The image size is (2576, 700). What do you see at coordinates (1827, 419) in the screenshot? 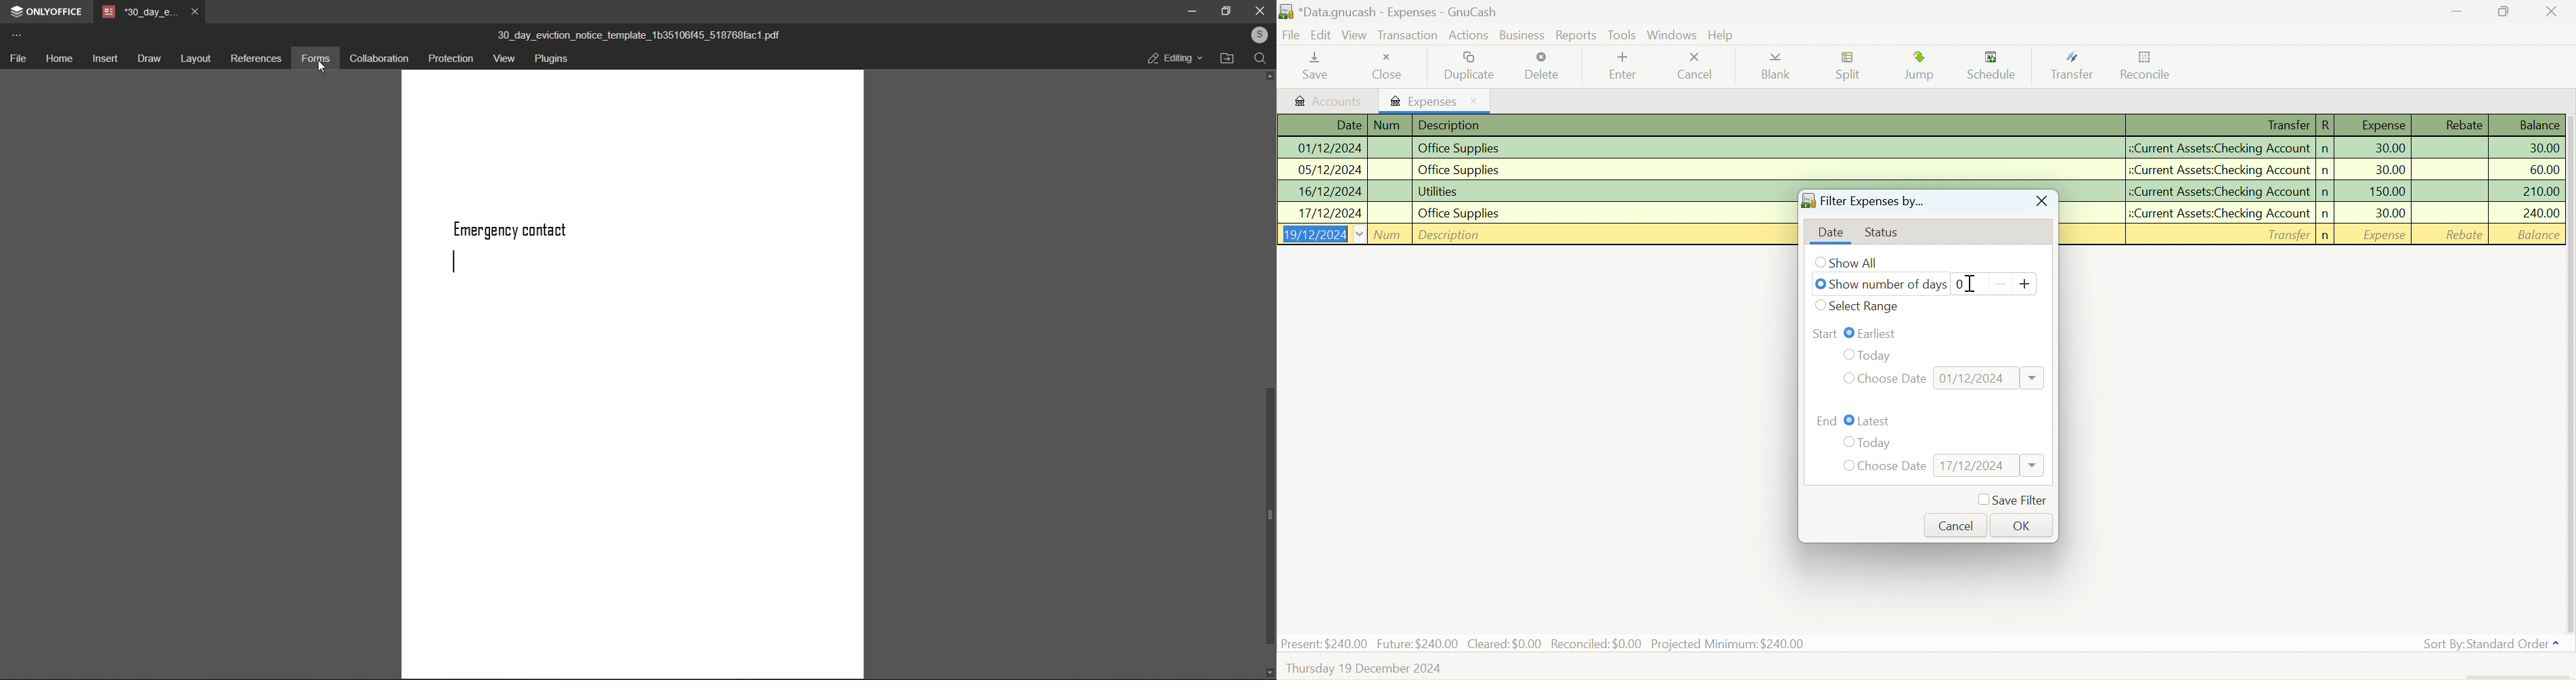
I see `Range End: Latest` at bounding box center [1827, 419].